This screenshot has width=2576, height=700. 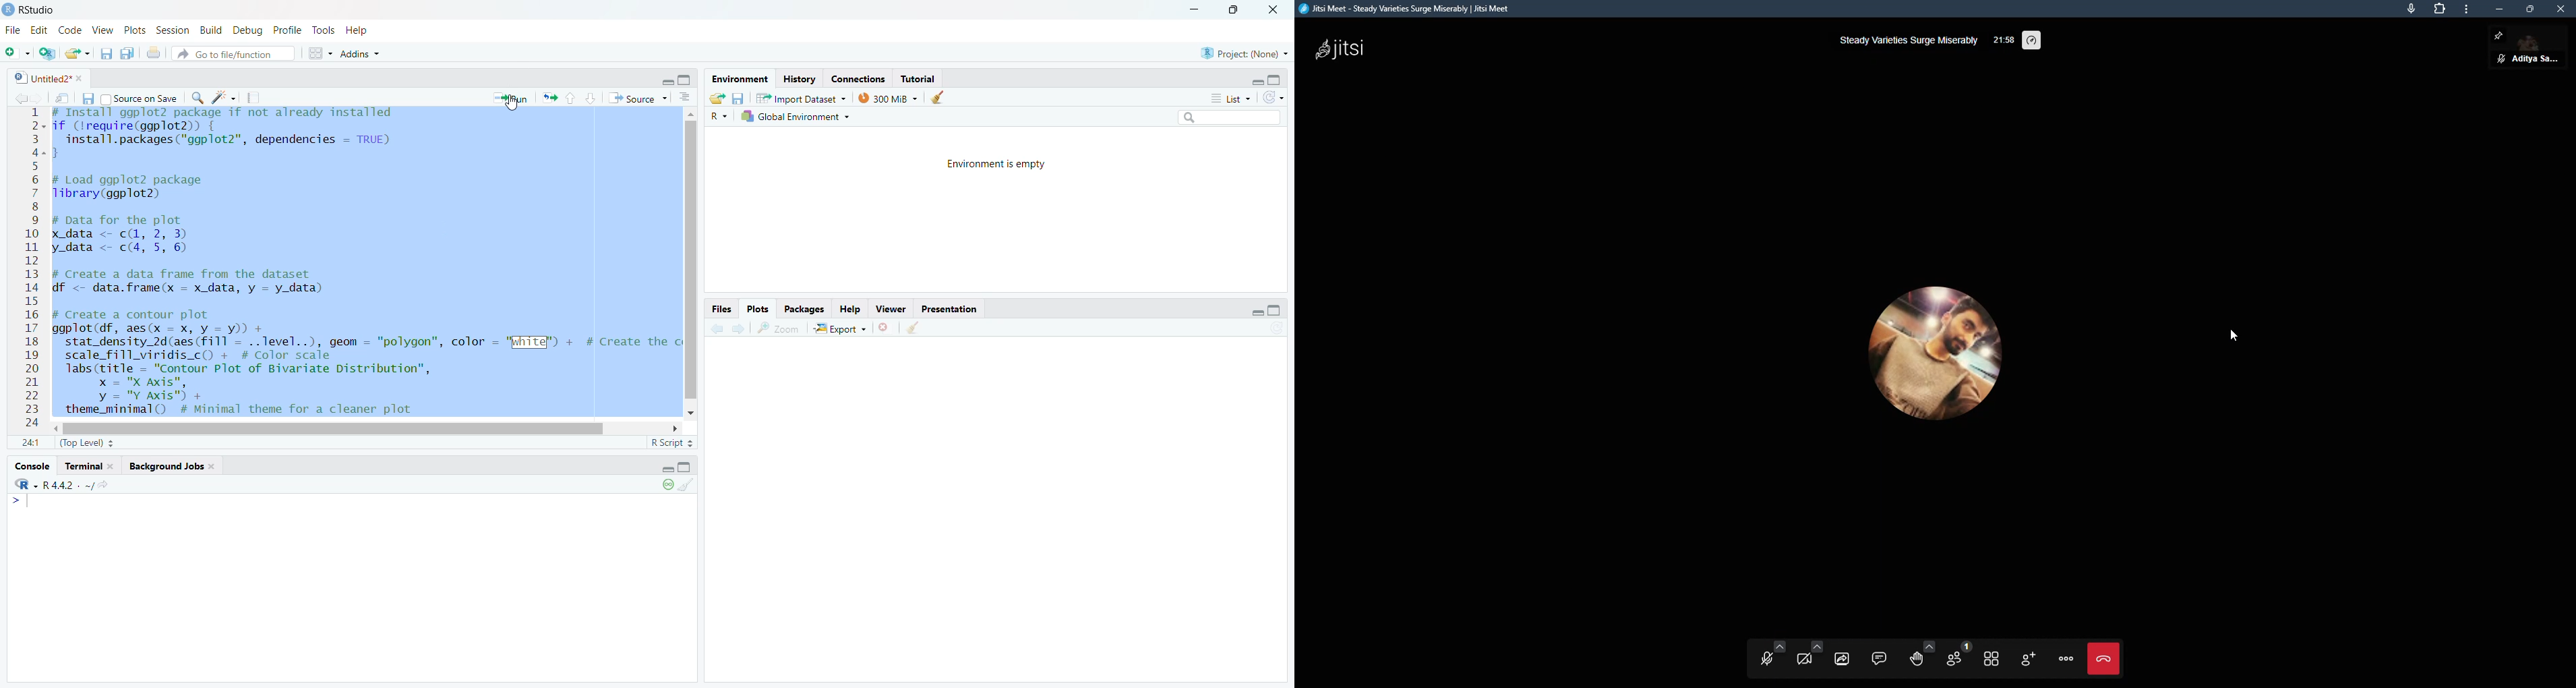 I want to click on hide r script, so click(x=665, y=467).